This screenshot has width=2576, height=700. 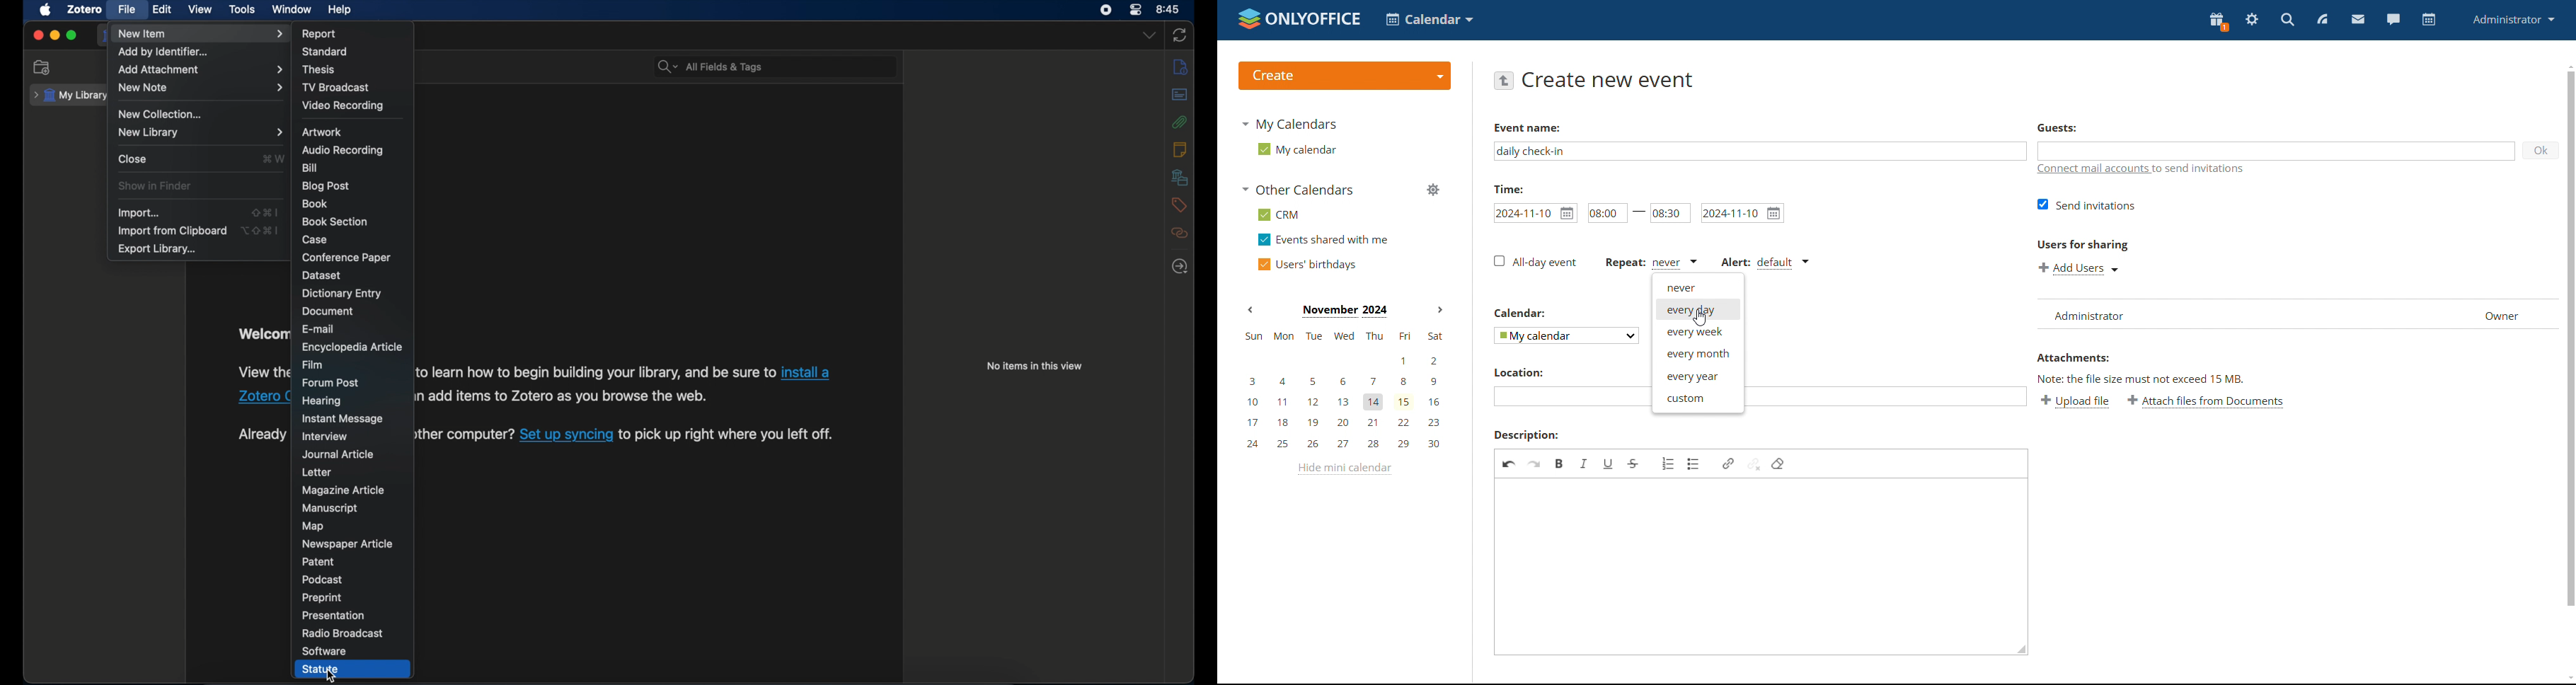 I want to click on send invitations, so click(x=2088, y=205).